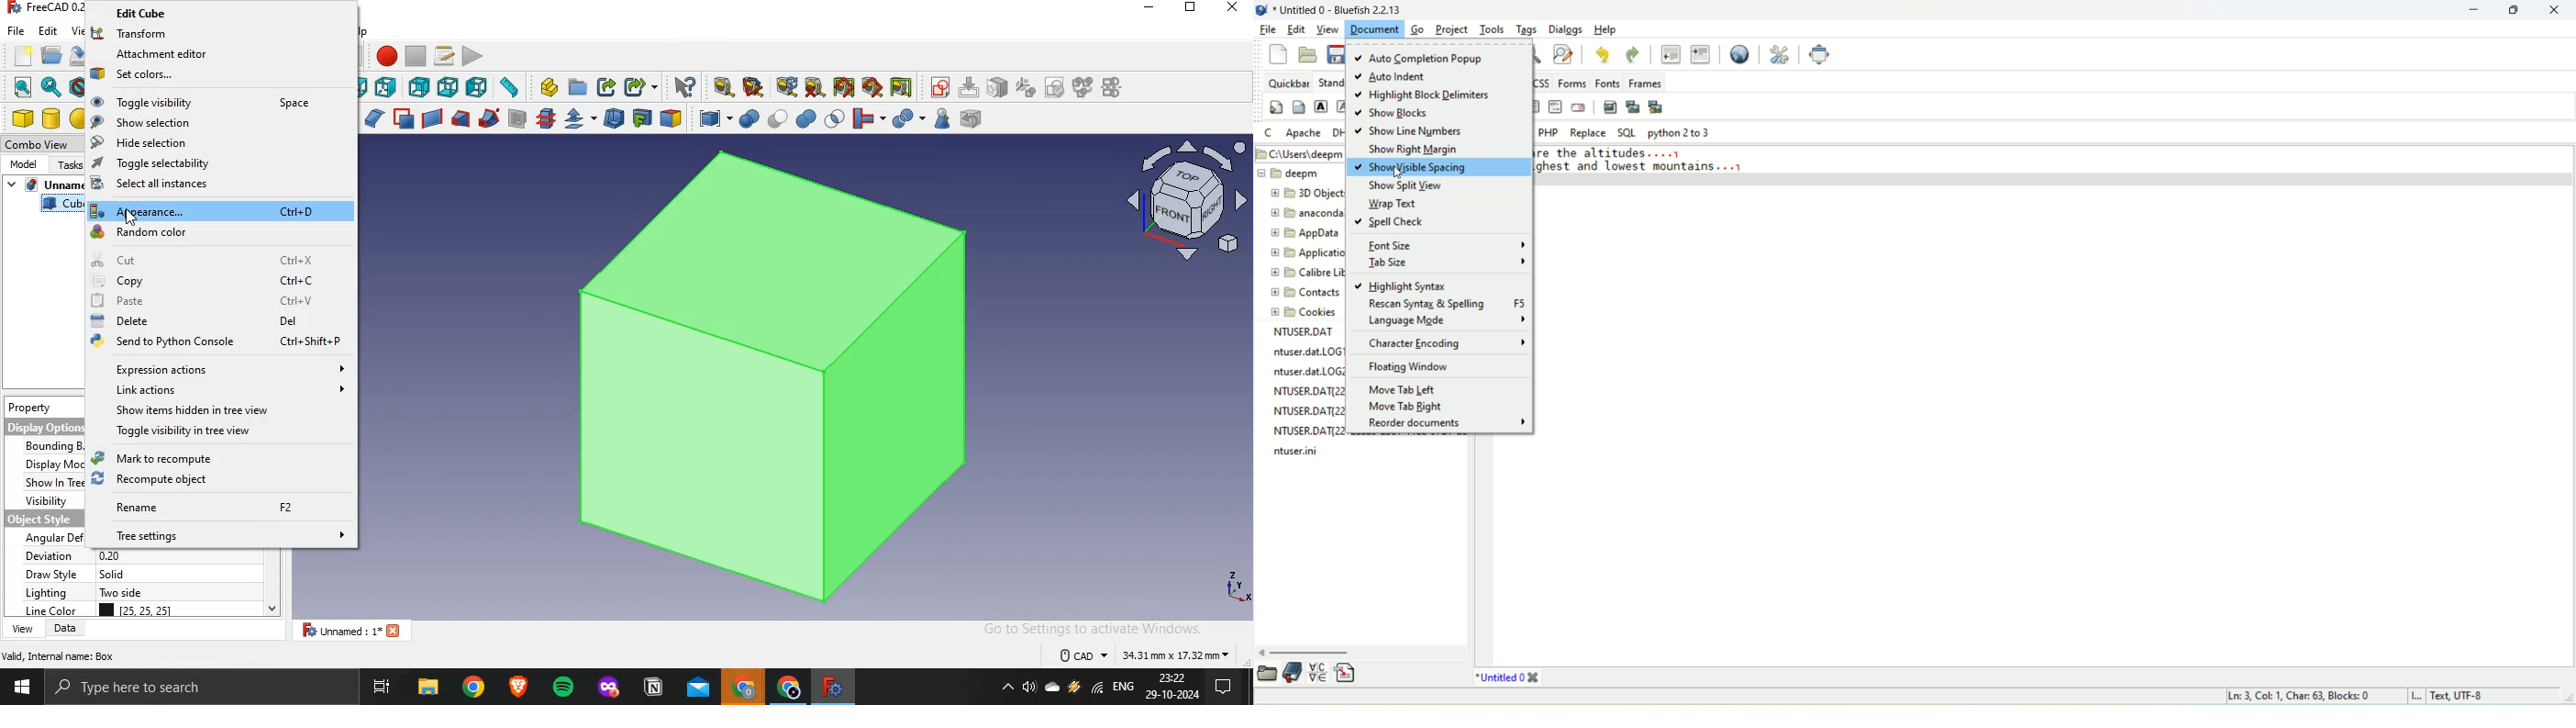 The height and width of the screenshot is (728, 2576). I want to click on fit selection, so click(50, 87).